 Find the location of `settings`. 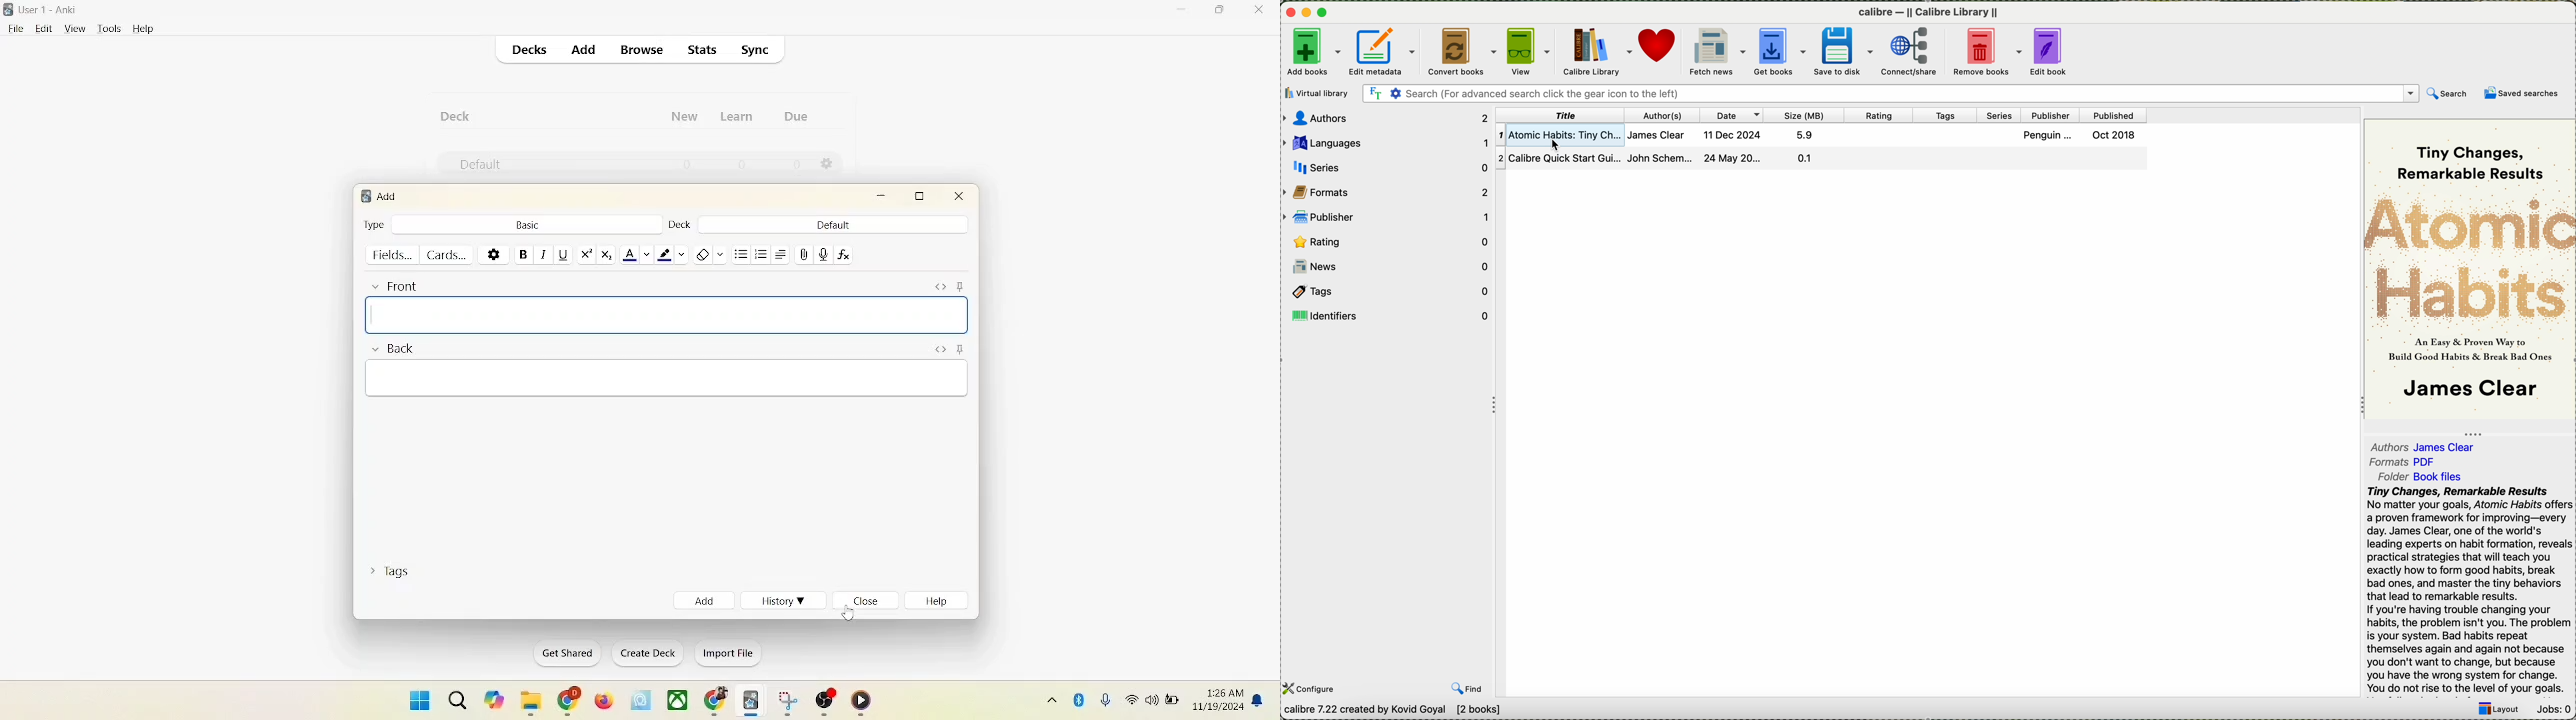

settings is located at coordinates (494, 253).